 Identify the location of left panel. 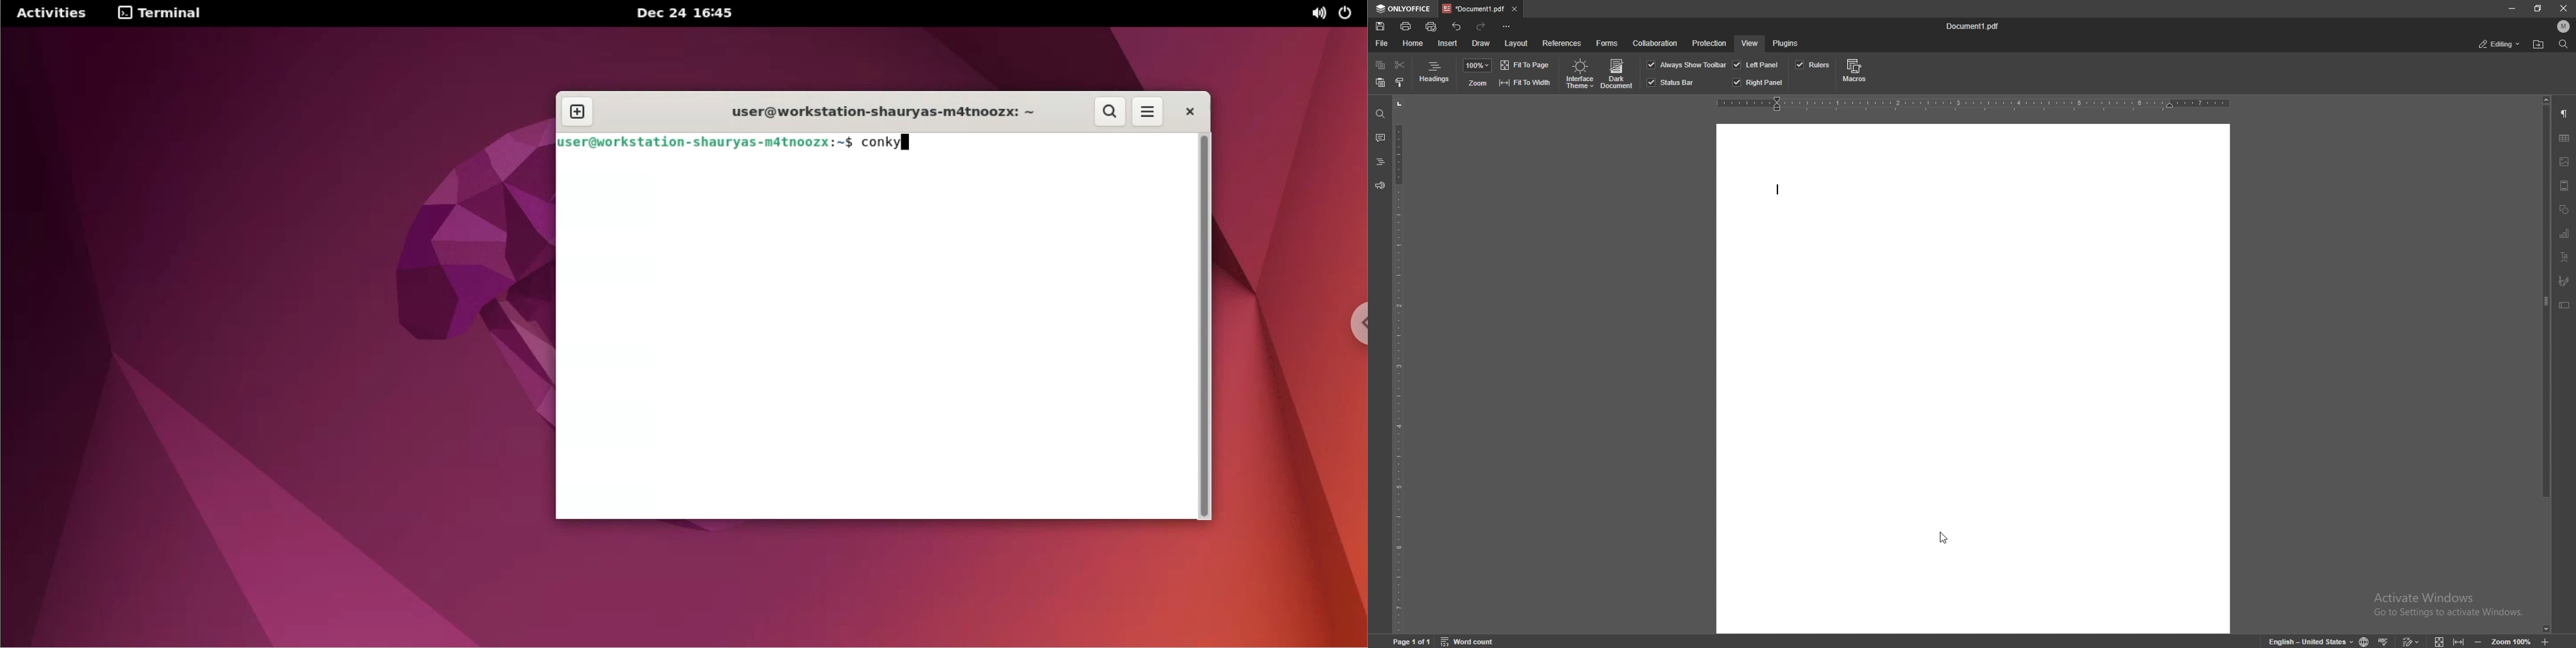
(1756, 64).